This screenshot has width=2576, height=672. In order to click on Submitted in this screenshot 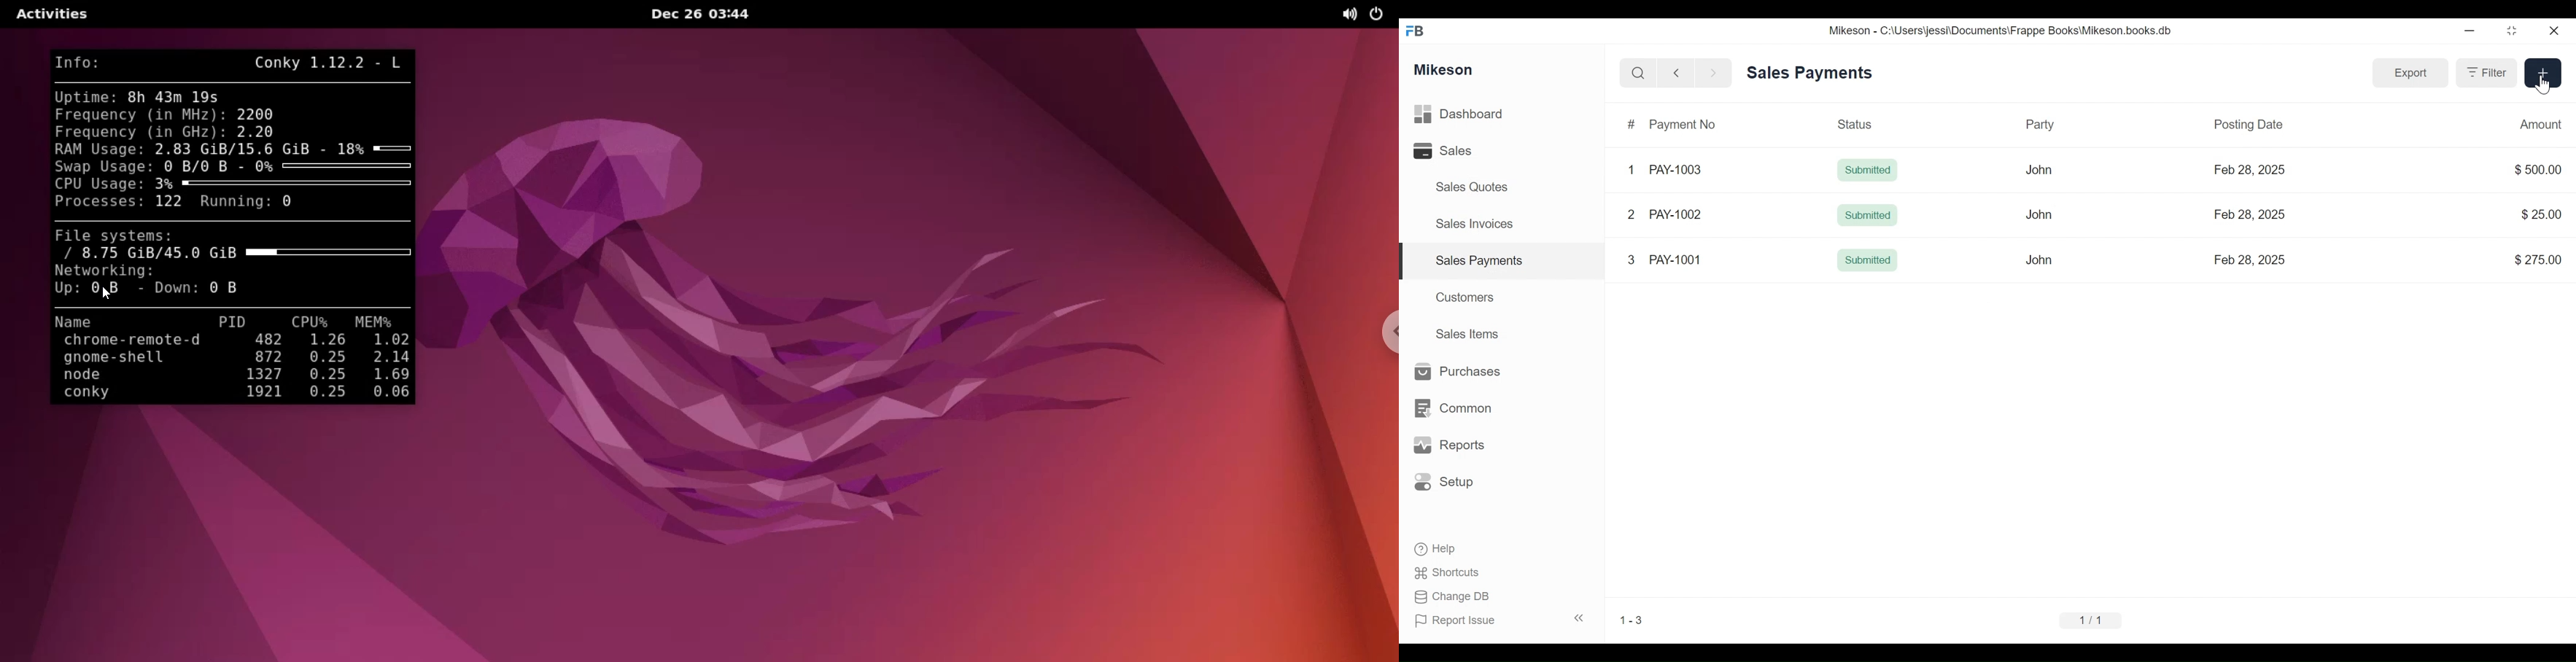, I will do `click(1867, 171)`.